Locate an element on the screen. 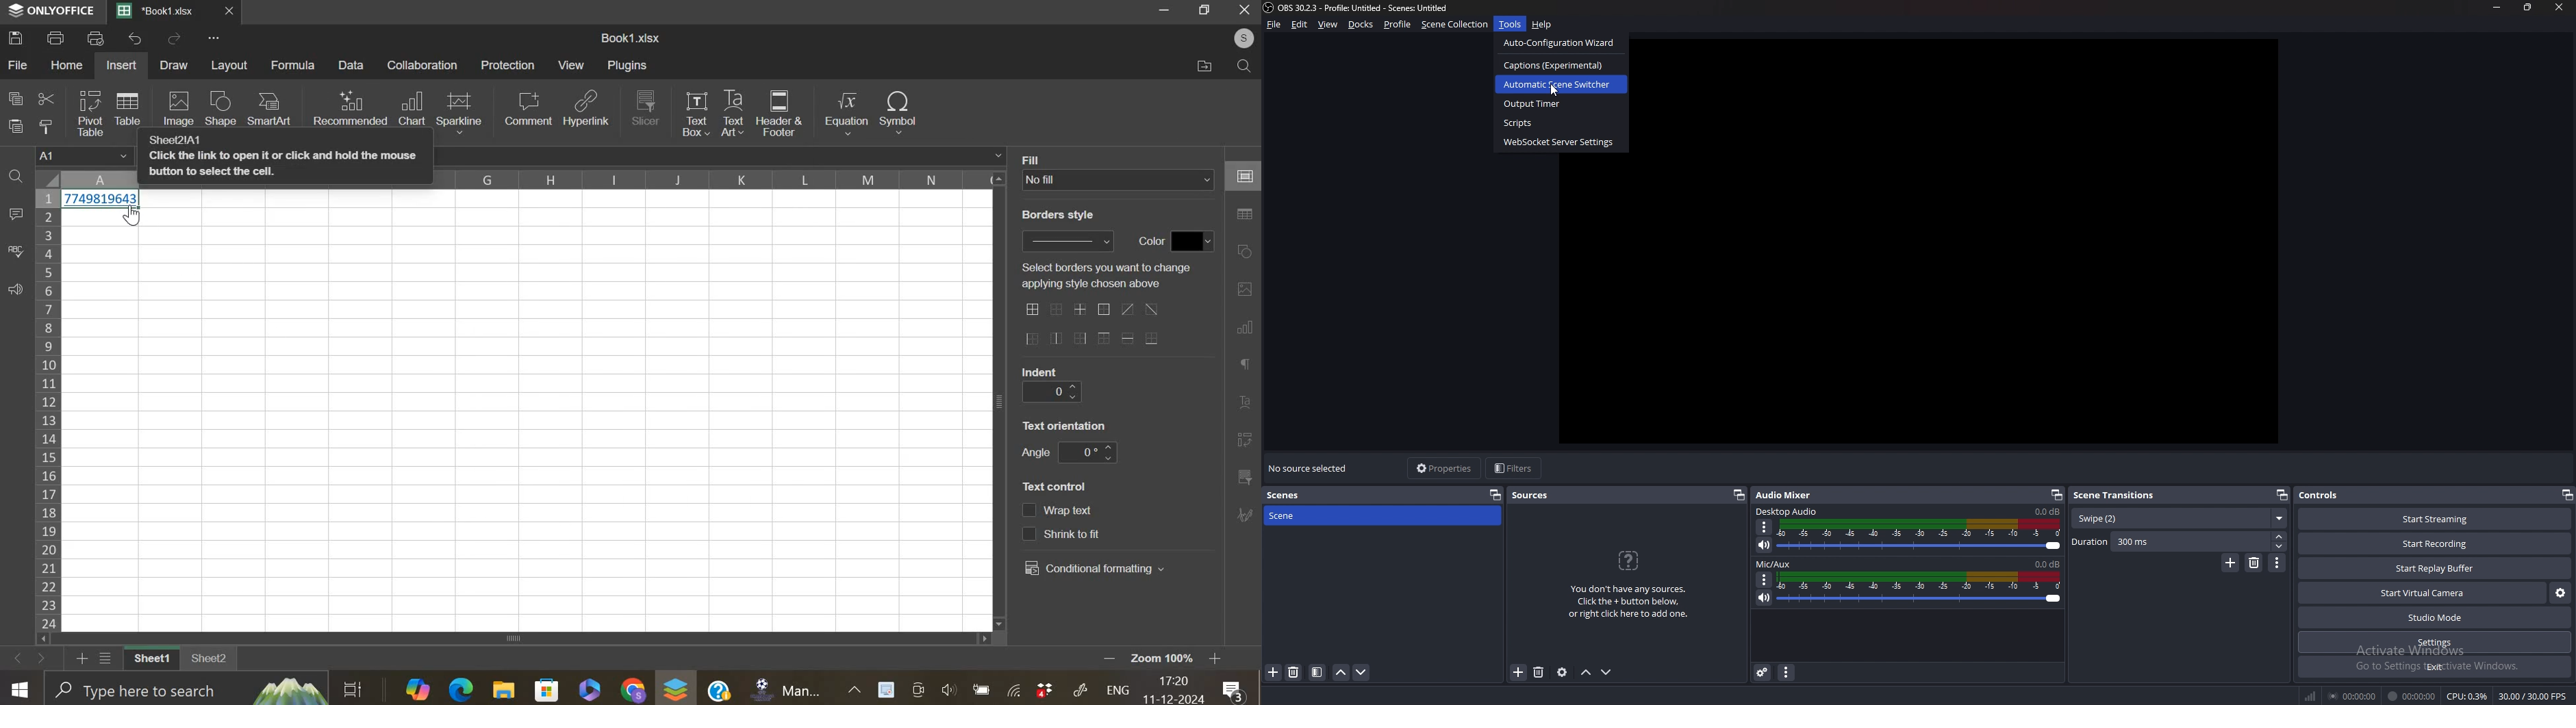  insert is located at coordinates (121, 65).